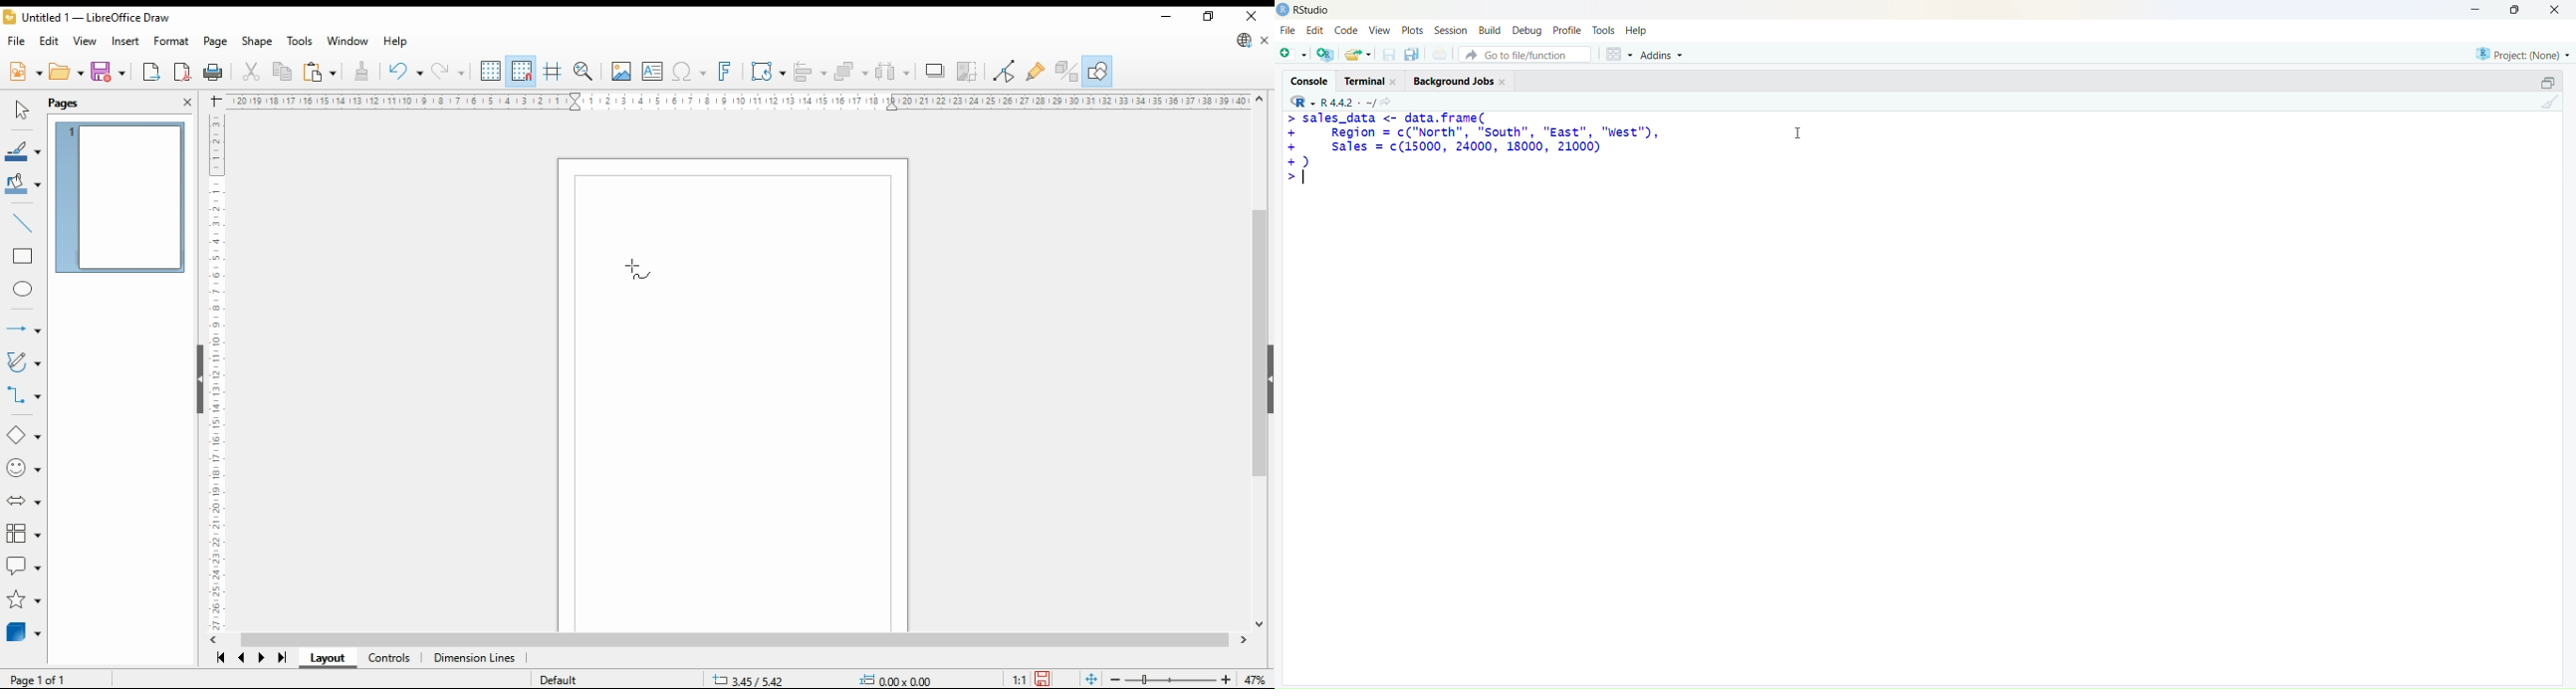  I want to click on arrange, so click(850, 71).